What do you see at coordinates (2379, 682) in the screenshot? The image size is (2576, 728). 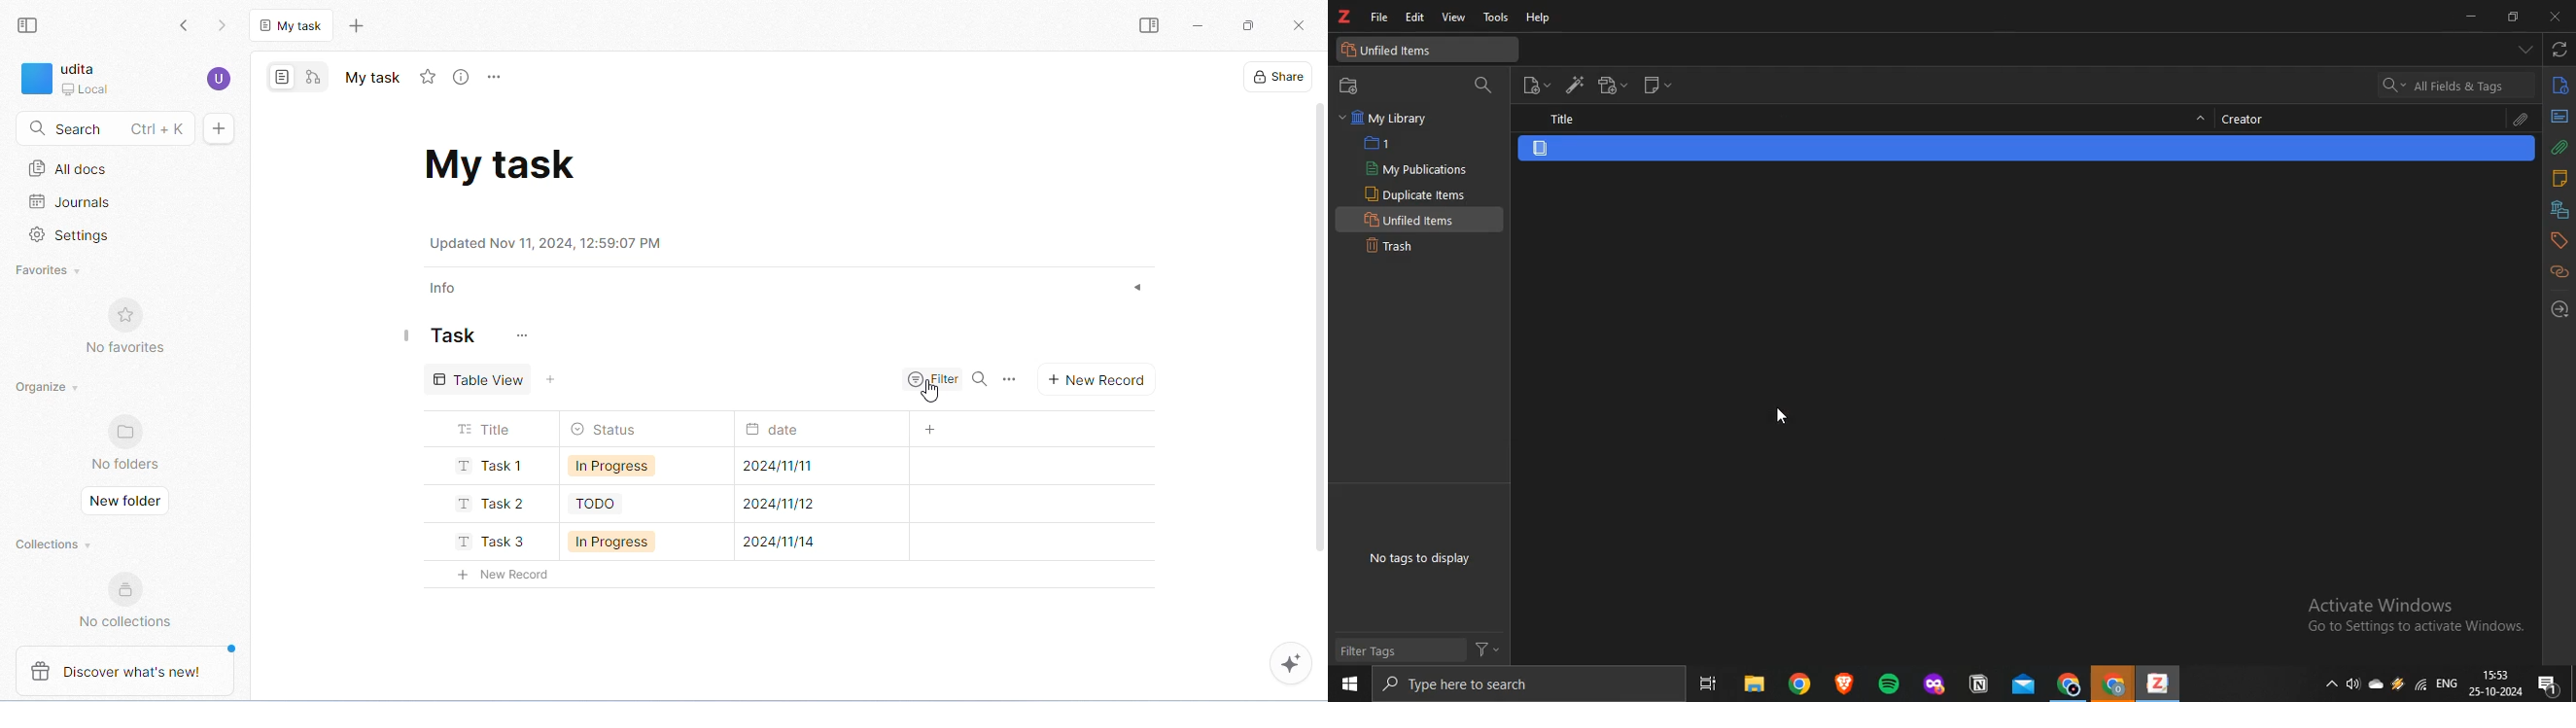 I see `cloud` at bounding box center [2379, 682].